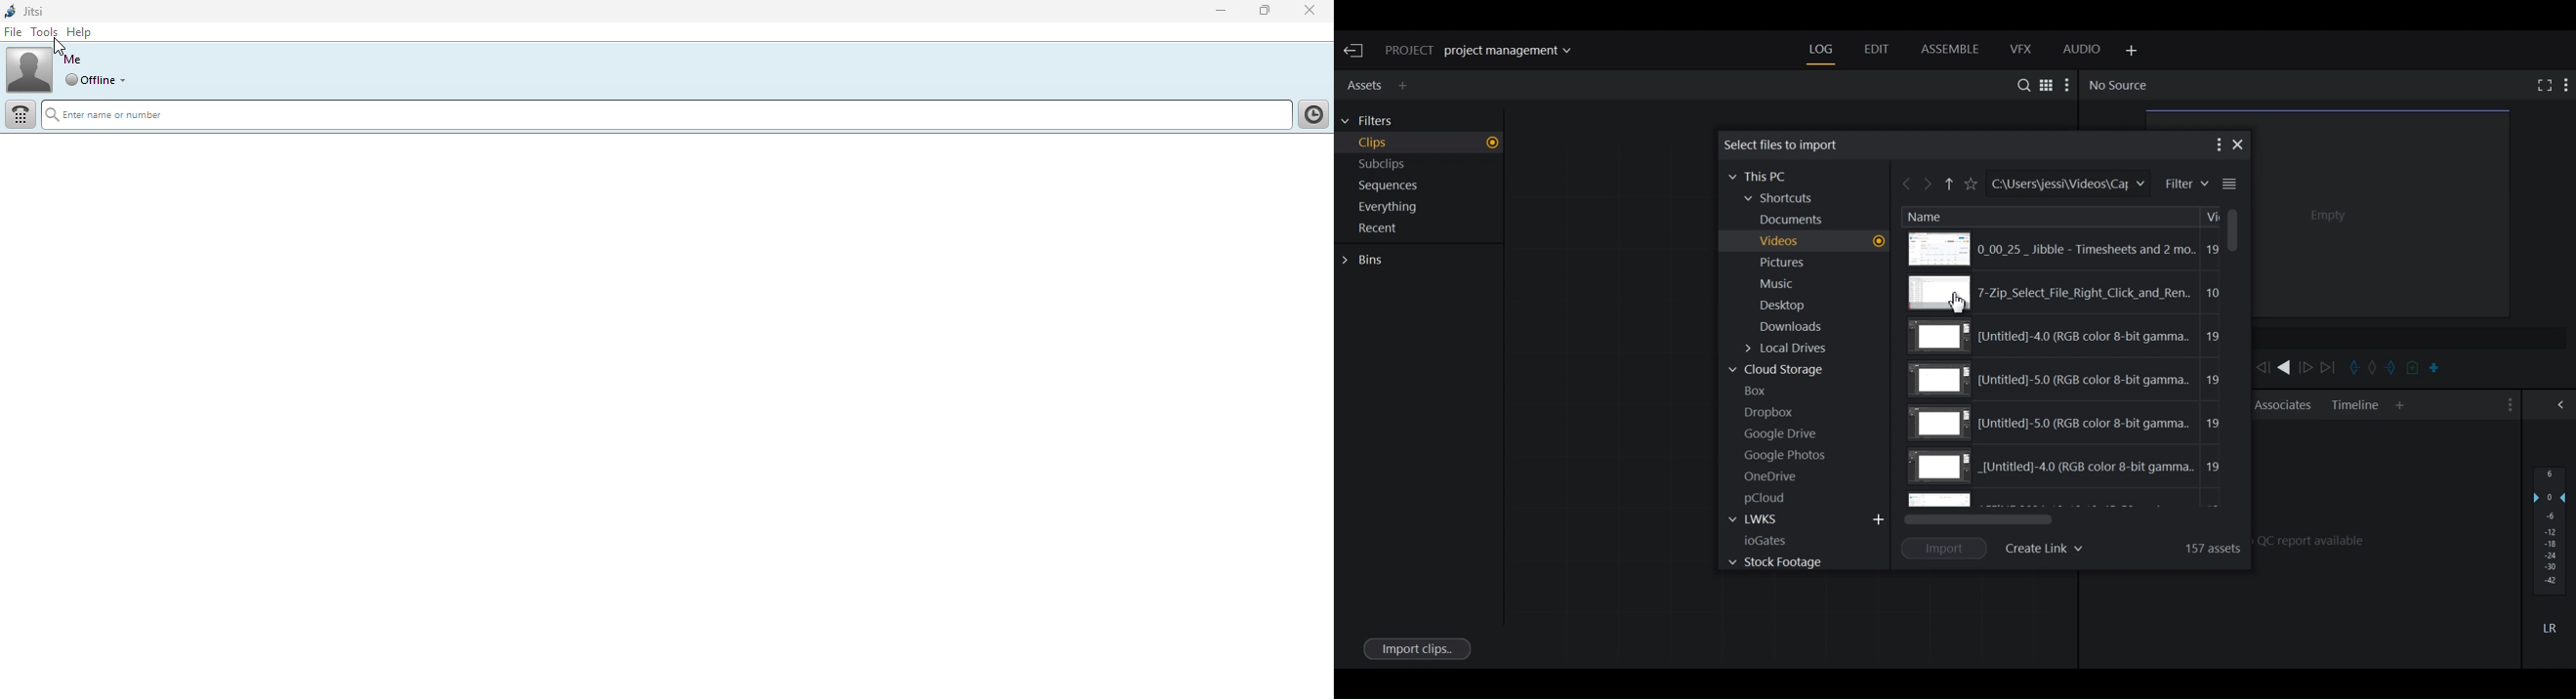 This screenshot has height=700, width=2576. What do you see at coordinates (2065, 293) in the screenshot?
I see `zip select file right` at bounding box center [2065, 293].